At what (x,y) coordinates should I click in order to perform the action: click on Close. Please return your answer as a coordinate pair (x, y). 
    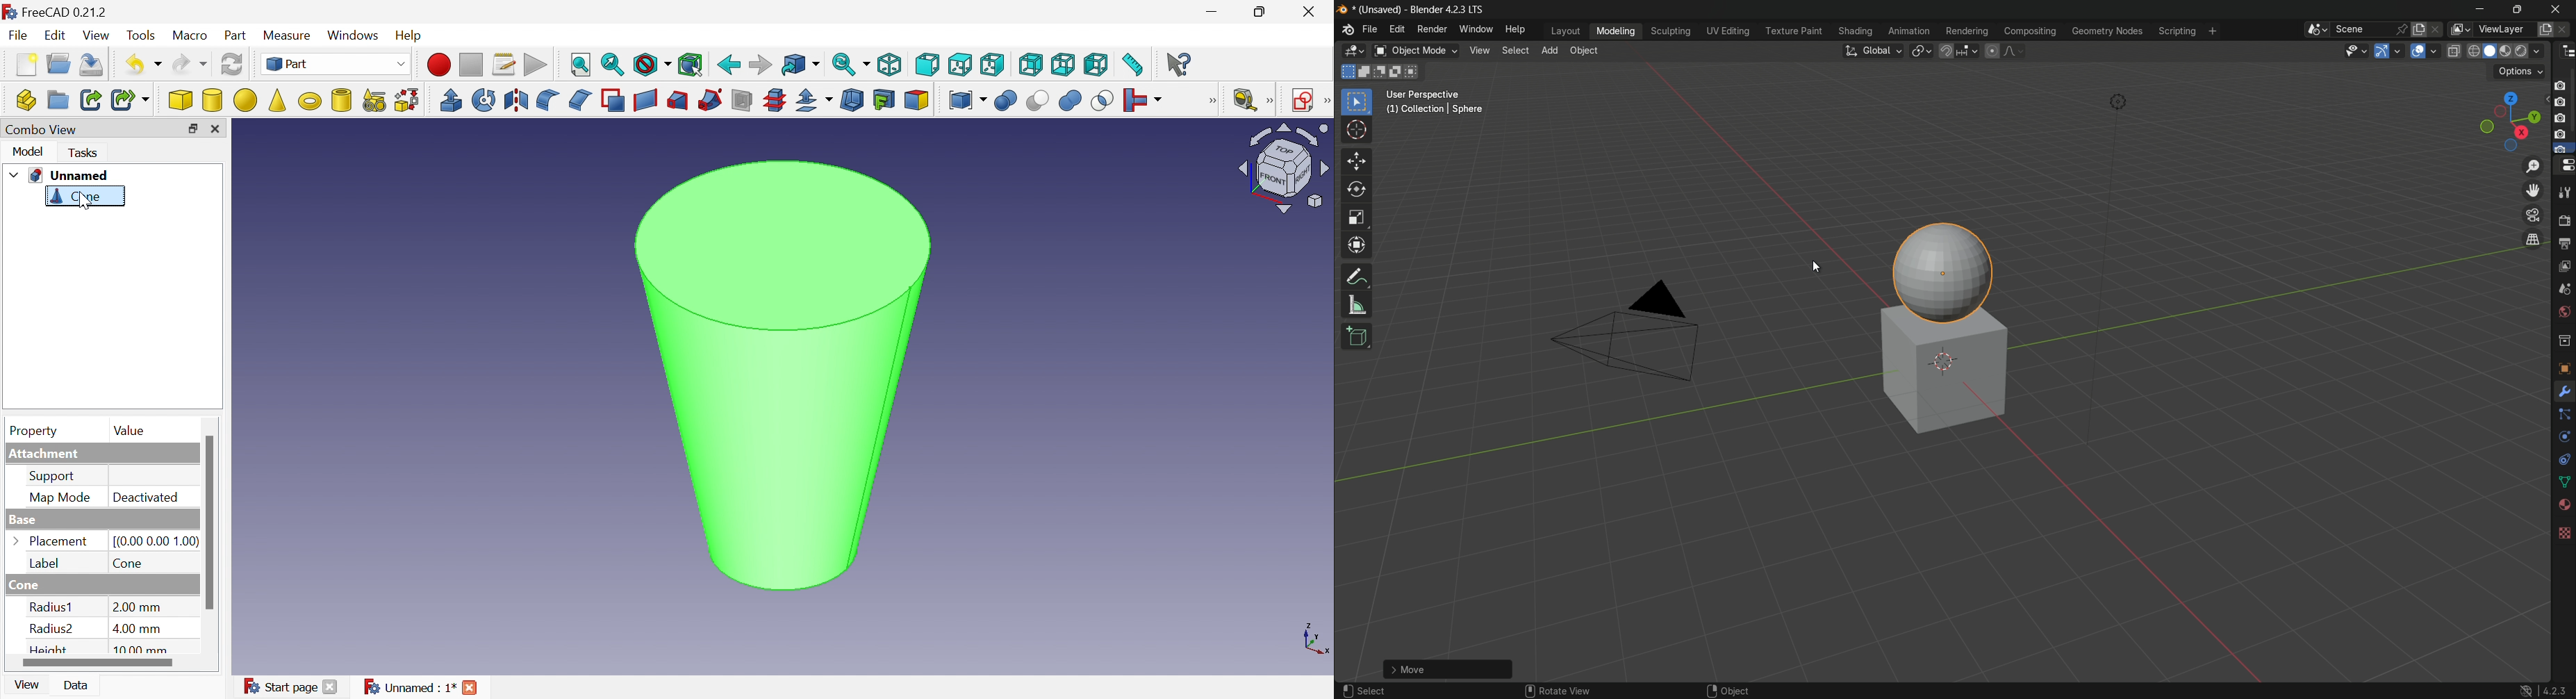
    Looking at the image, I should click on (217, 129).